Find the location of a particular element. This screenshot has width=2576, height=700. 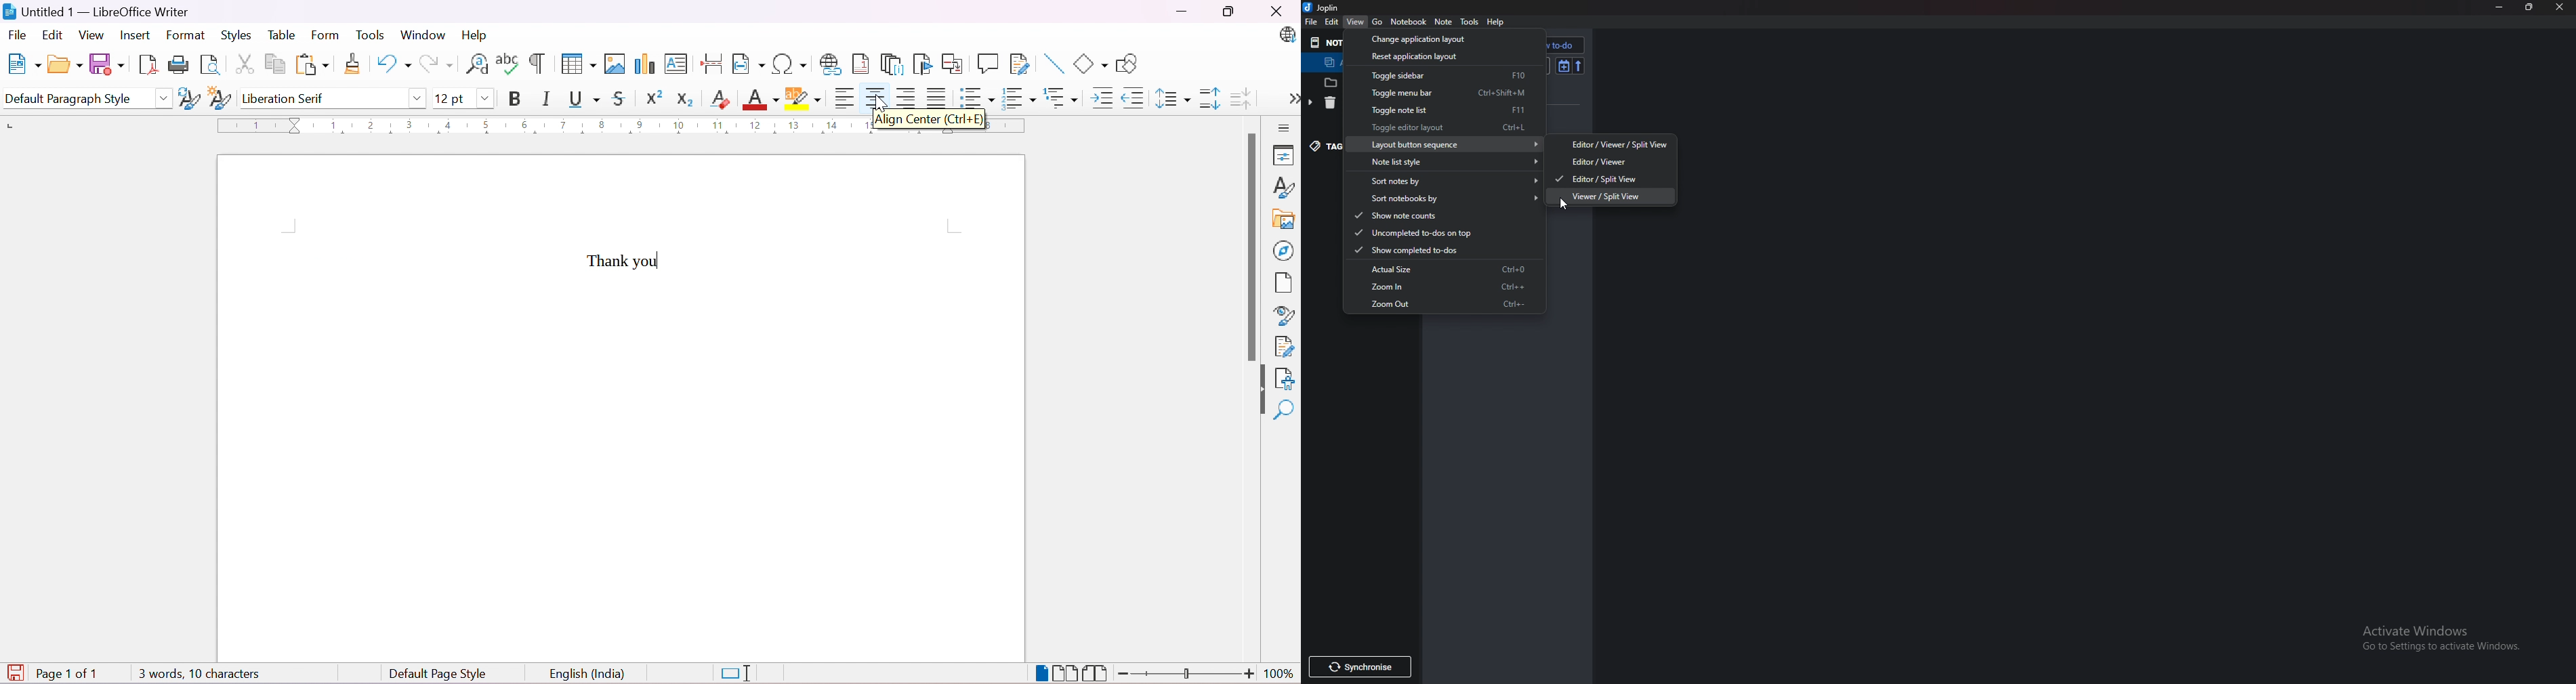

cursor is located at coordinates (1561, 205).